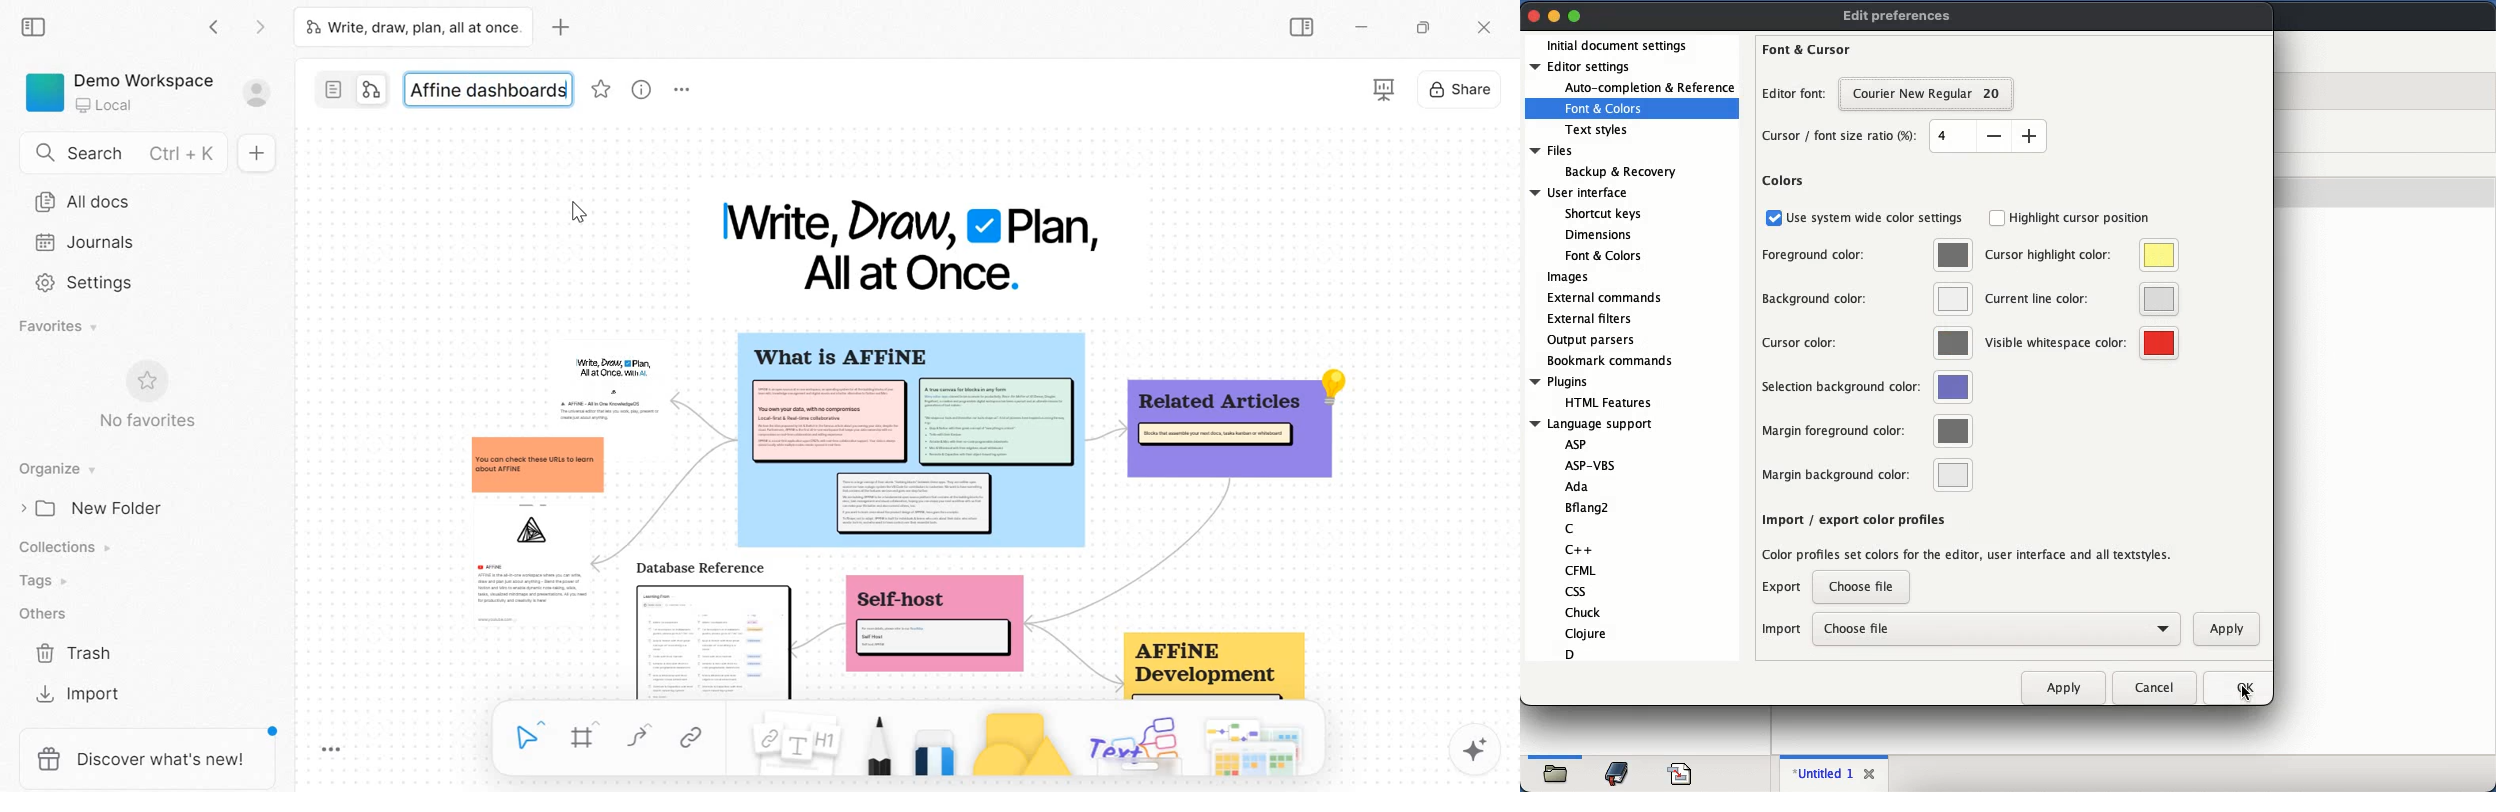  What do you see at coordinates (1254, 745) in the screenshot?
I see ` templates` at bounding box center [1254, 745].